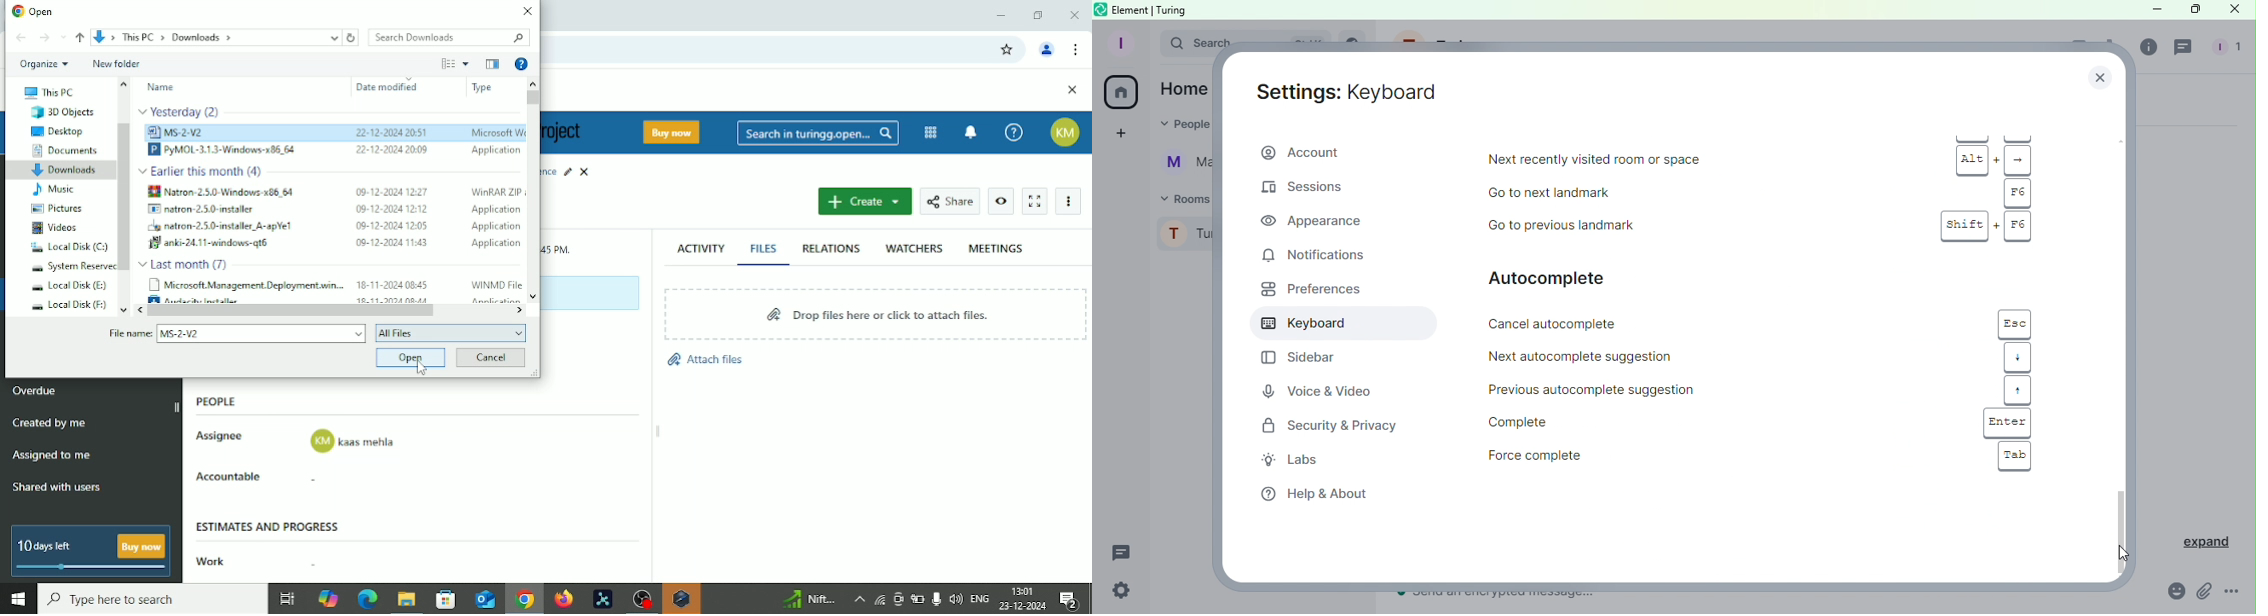  I want to click on File explorer, so click(405, 601).